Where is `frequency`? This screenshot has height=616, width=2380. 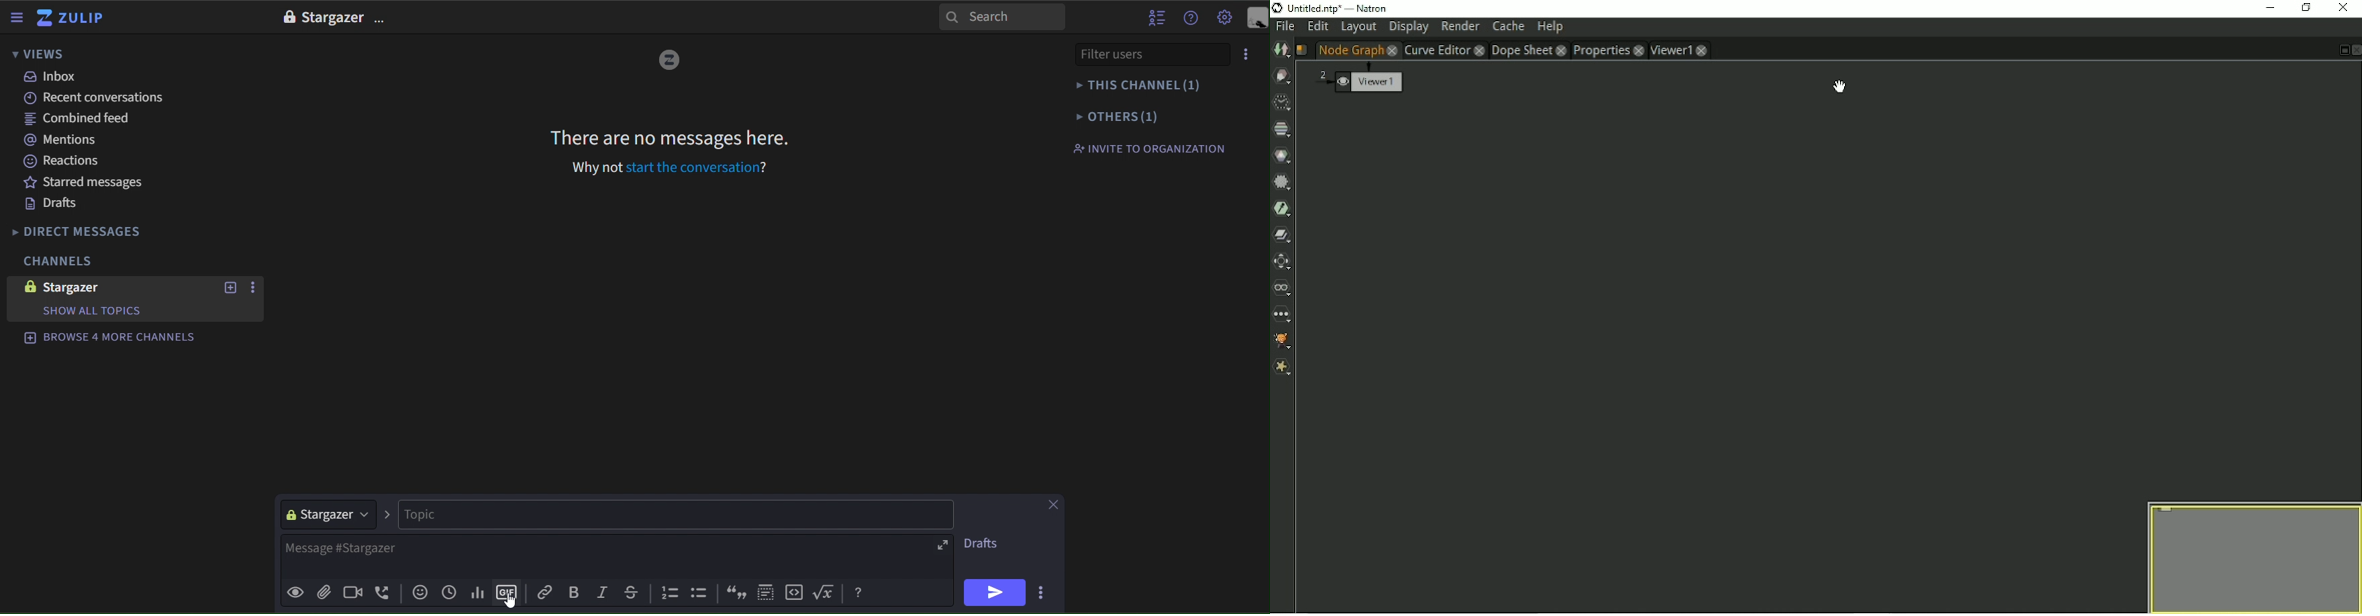
frequency is located at coordinates (477, 590).